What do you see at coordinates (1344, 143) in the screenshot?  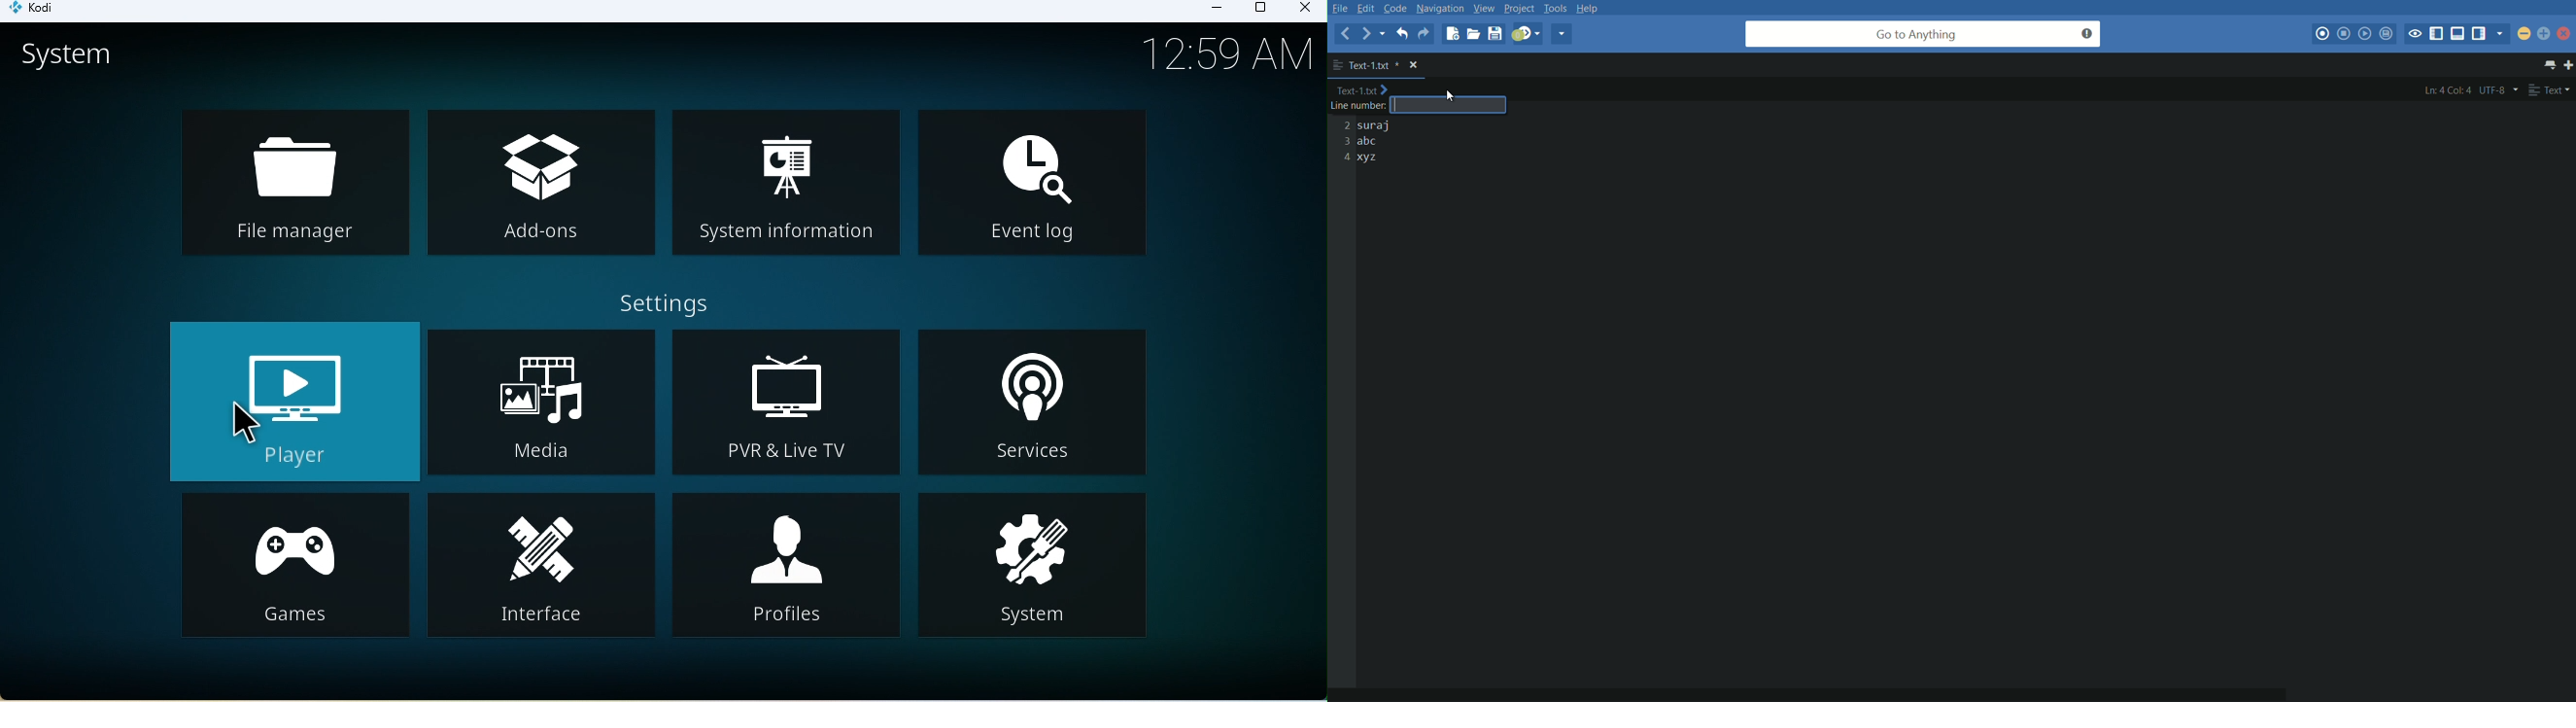 I see `2 3 4` at bounding box center [1344, 143].